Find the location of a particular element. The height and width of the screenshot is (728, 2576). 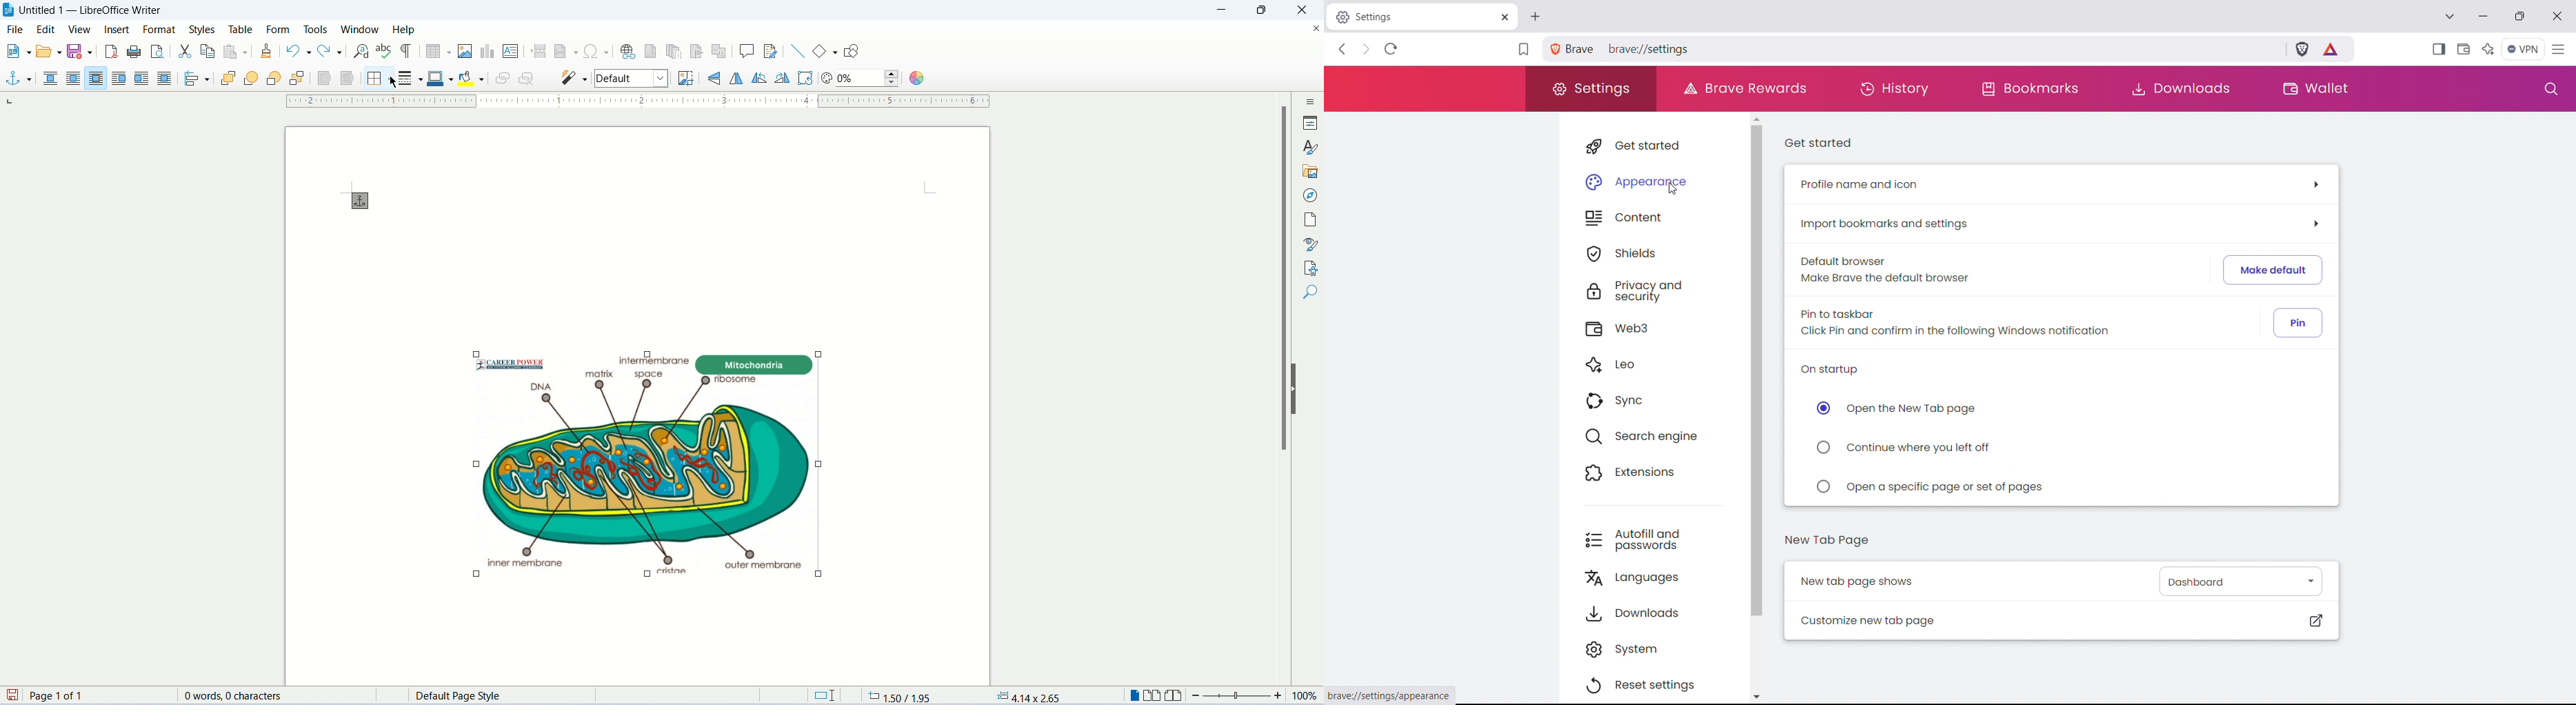

cut is located at coordinates (185, 52).